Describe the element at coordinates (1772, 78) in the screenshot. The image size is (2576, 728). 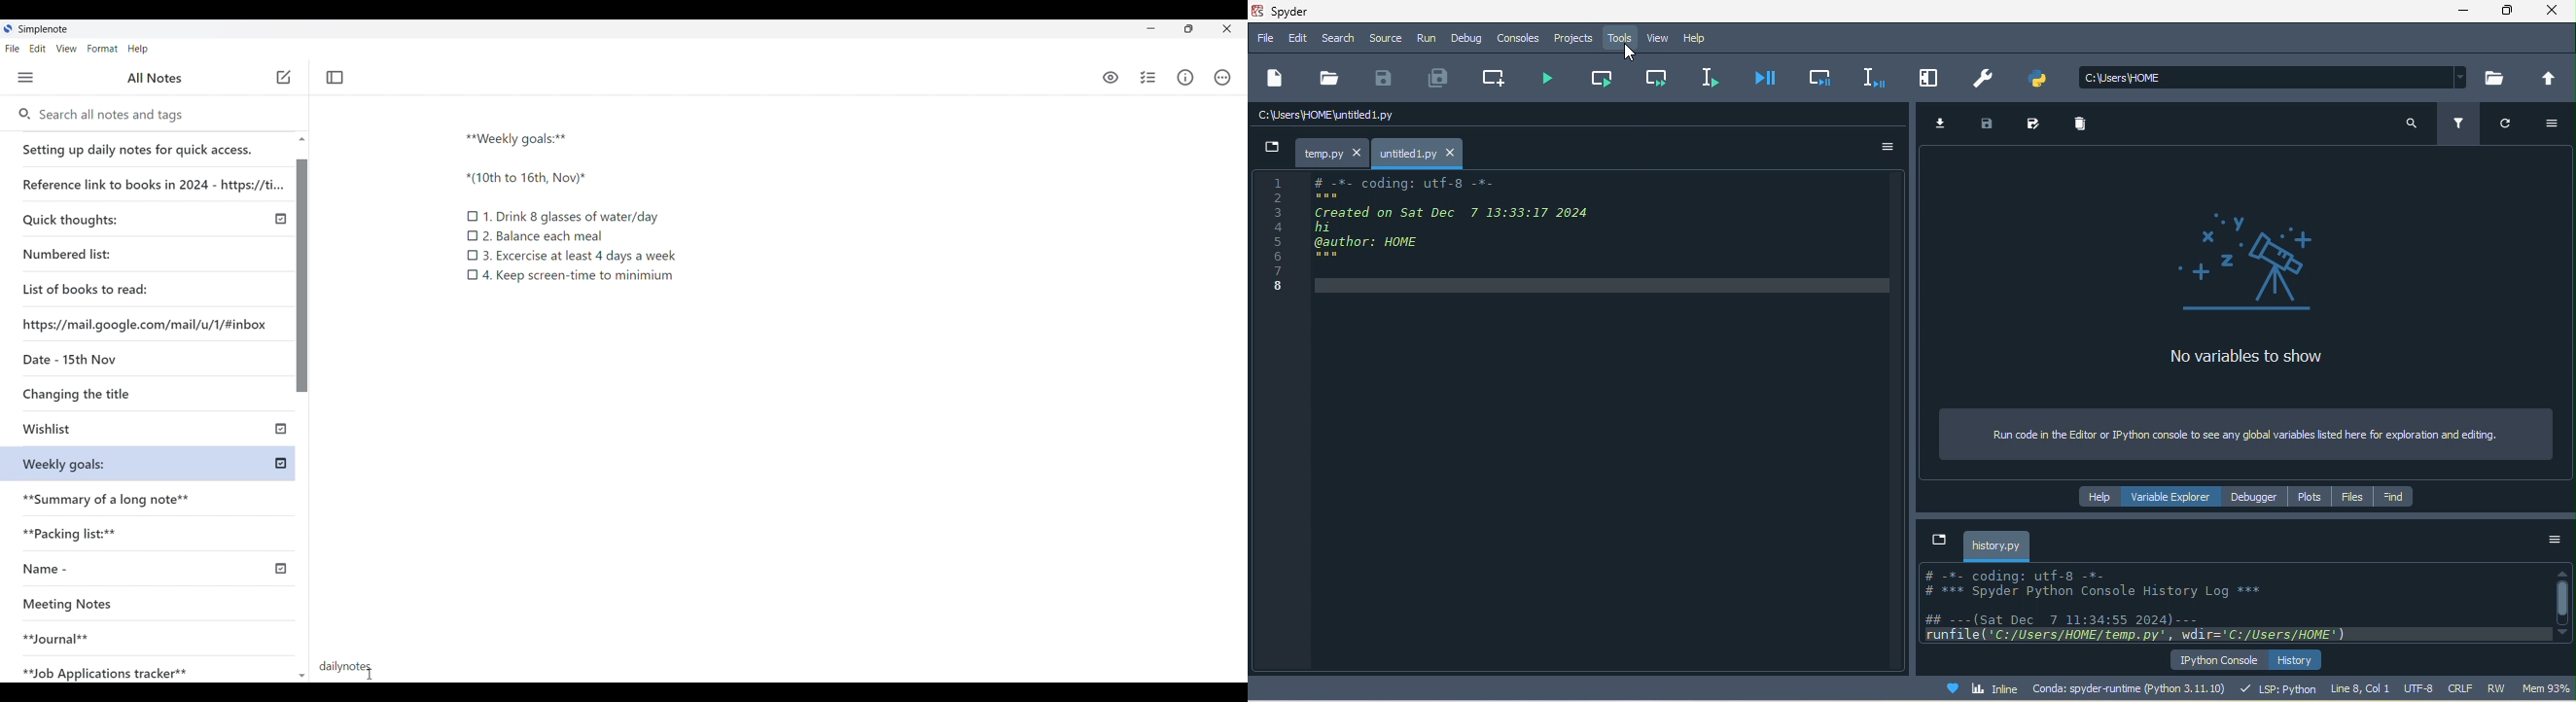
I see `debug file` at that location.